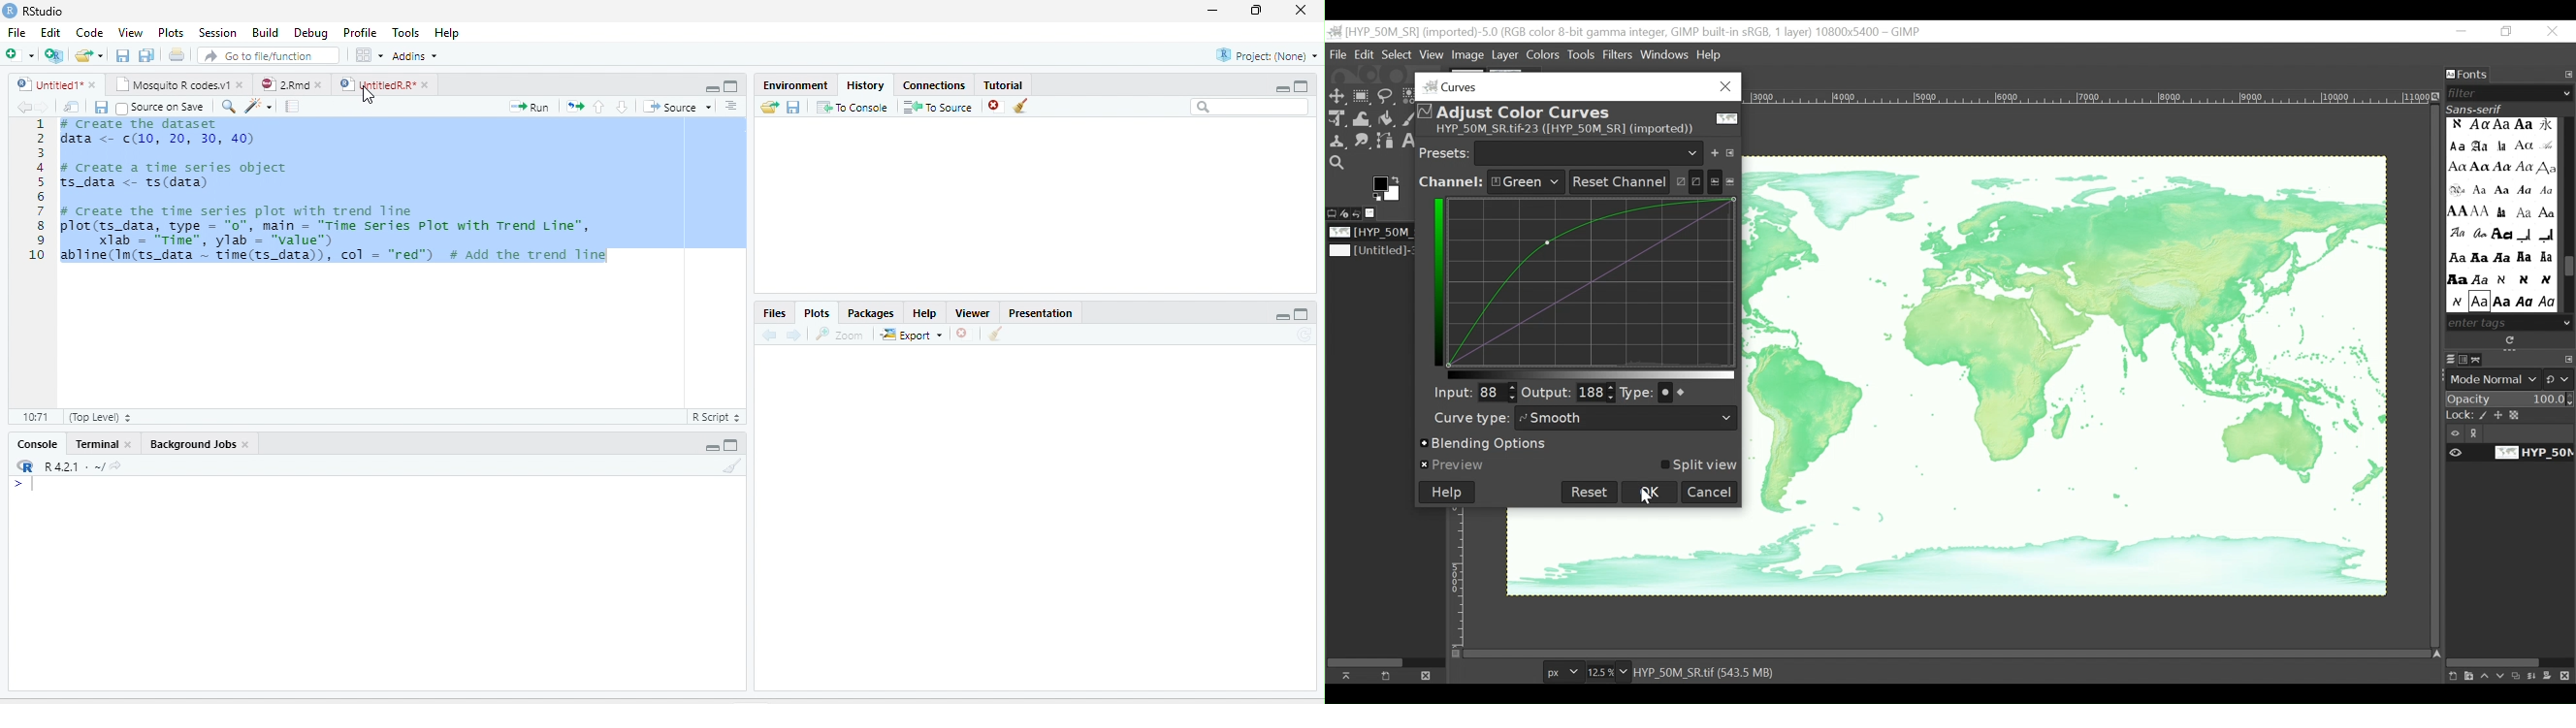  What do you see at coordinates (793, 335) in the screenshot?
I see `Next plot` at bounding box center [793, 335].